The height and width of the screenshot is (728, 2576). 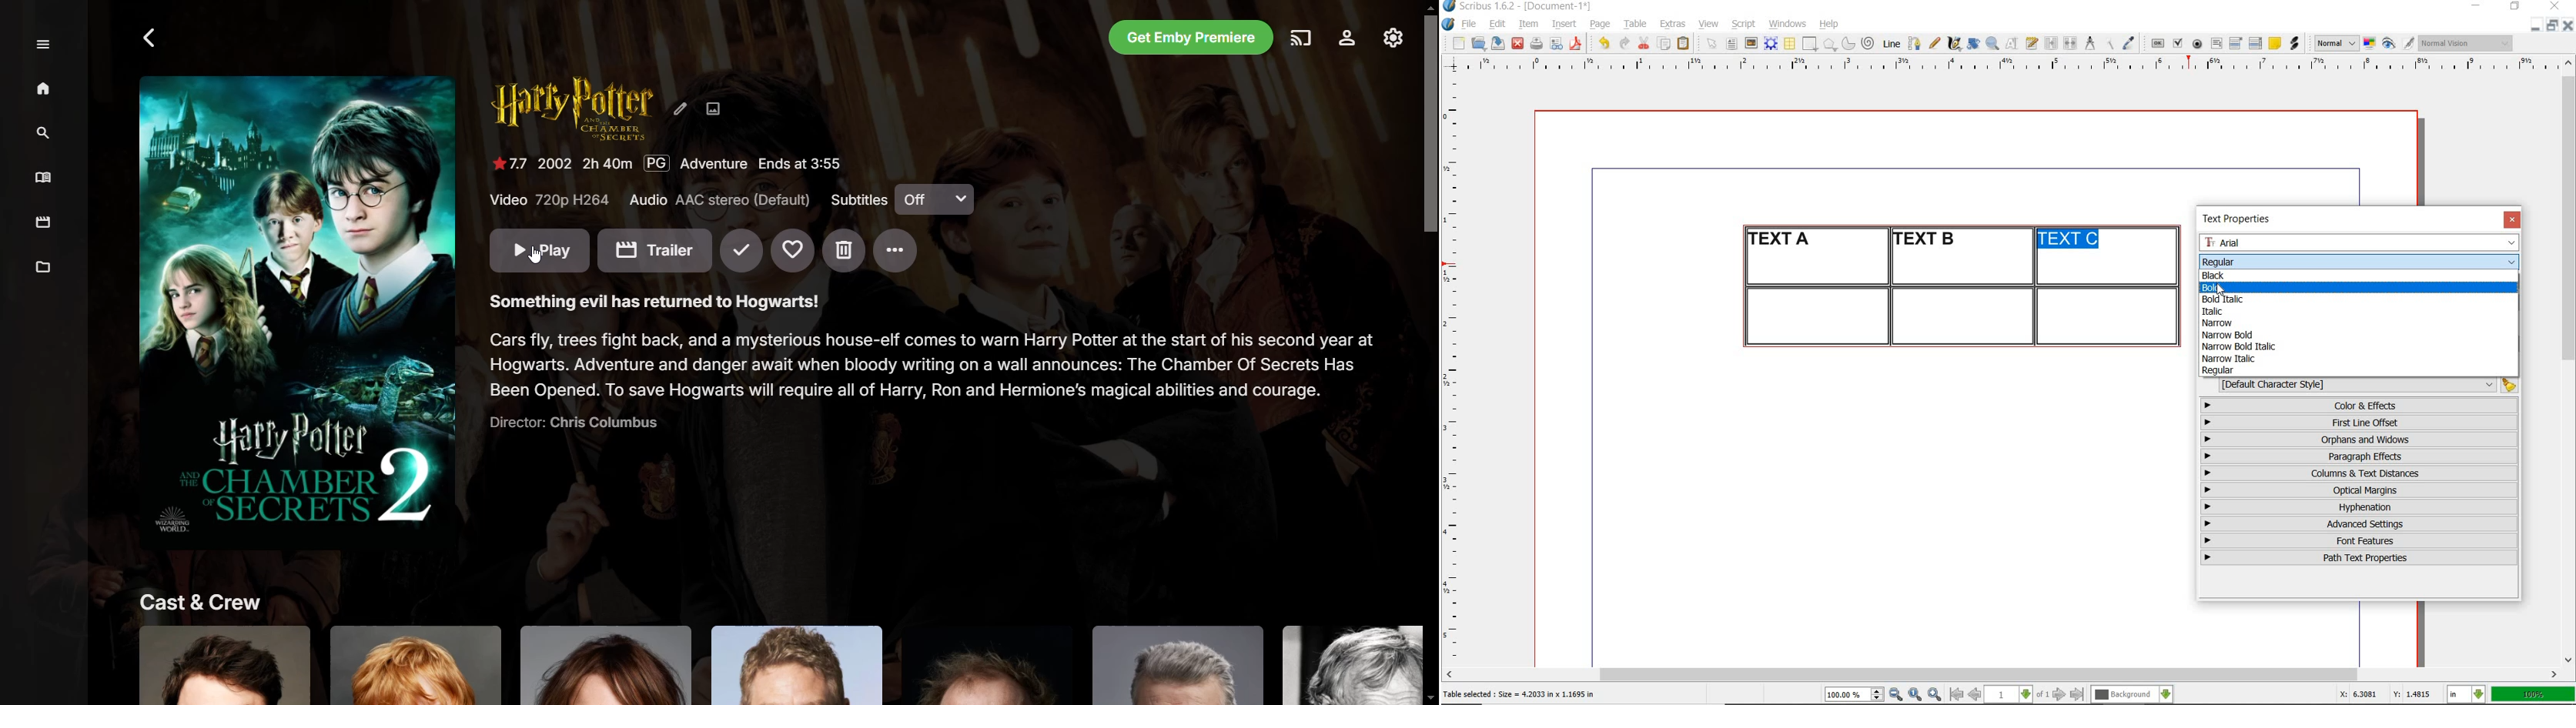 What do you see at coordinates (2512, 219) in the screenshot?
I see `close` at bounding box center [2512, 219].